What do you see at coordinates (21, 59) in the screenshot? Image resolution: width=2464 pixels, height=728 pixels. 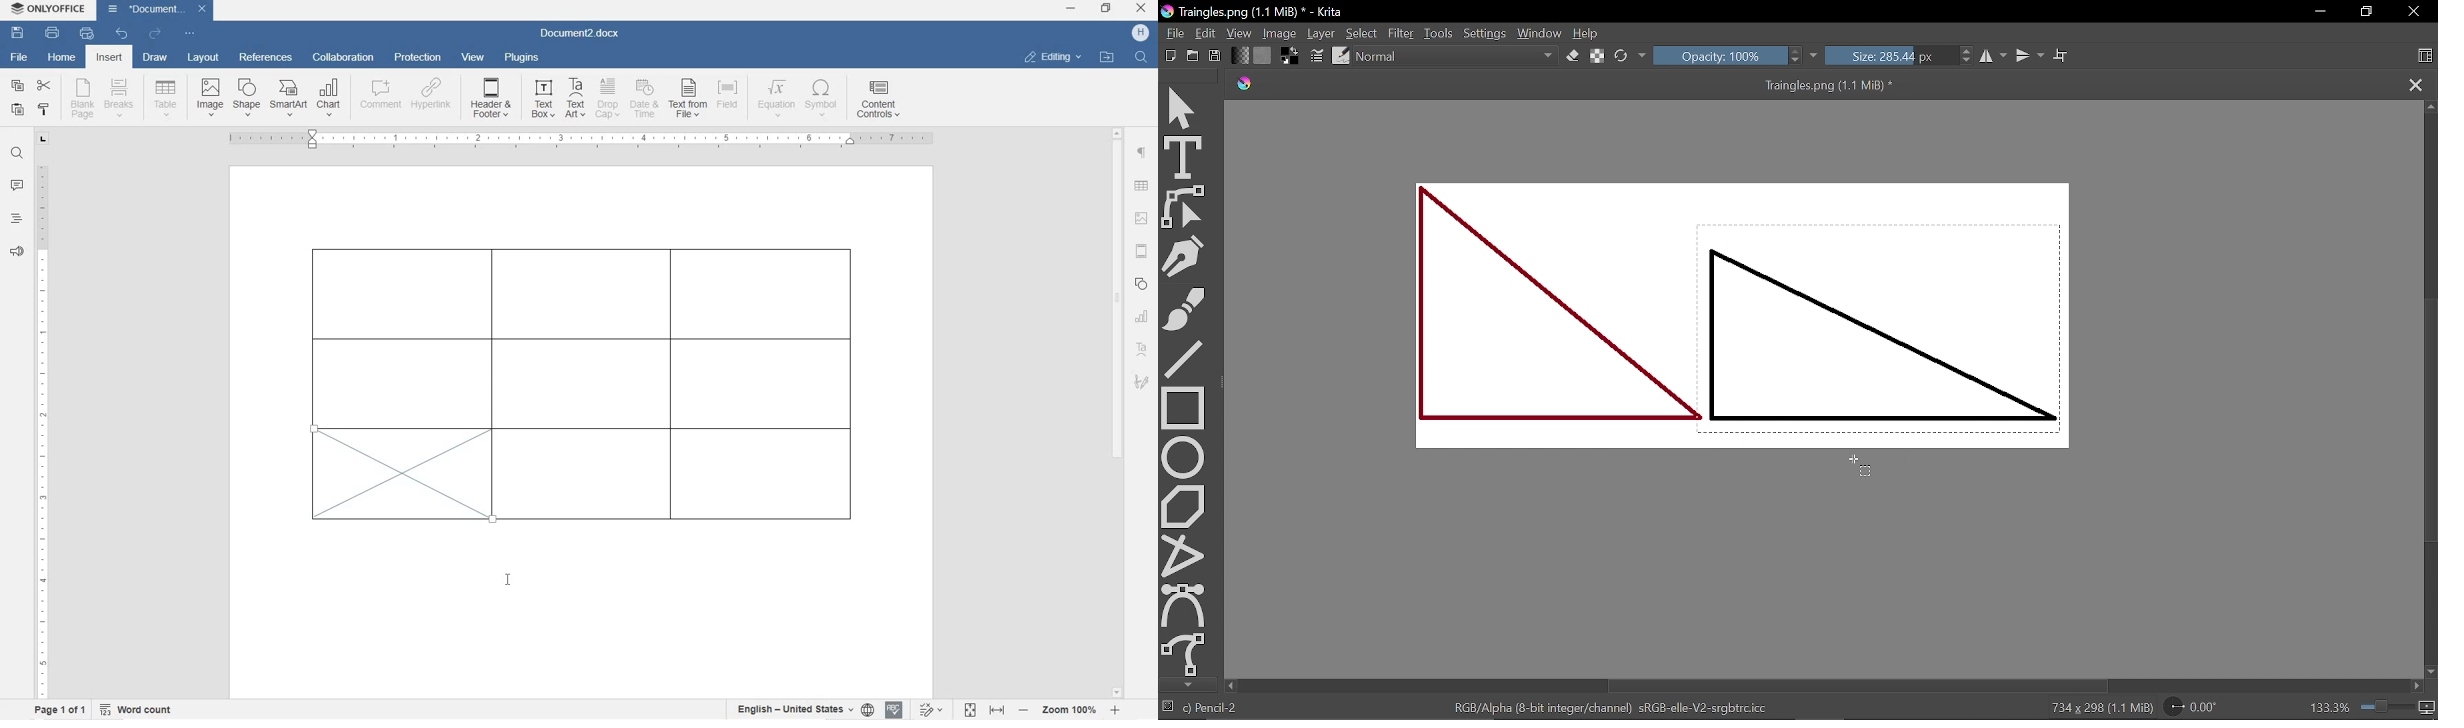 I see `file` at bounding box center [21, 59].